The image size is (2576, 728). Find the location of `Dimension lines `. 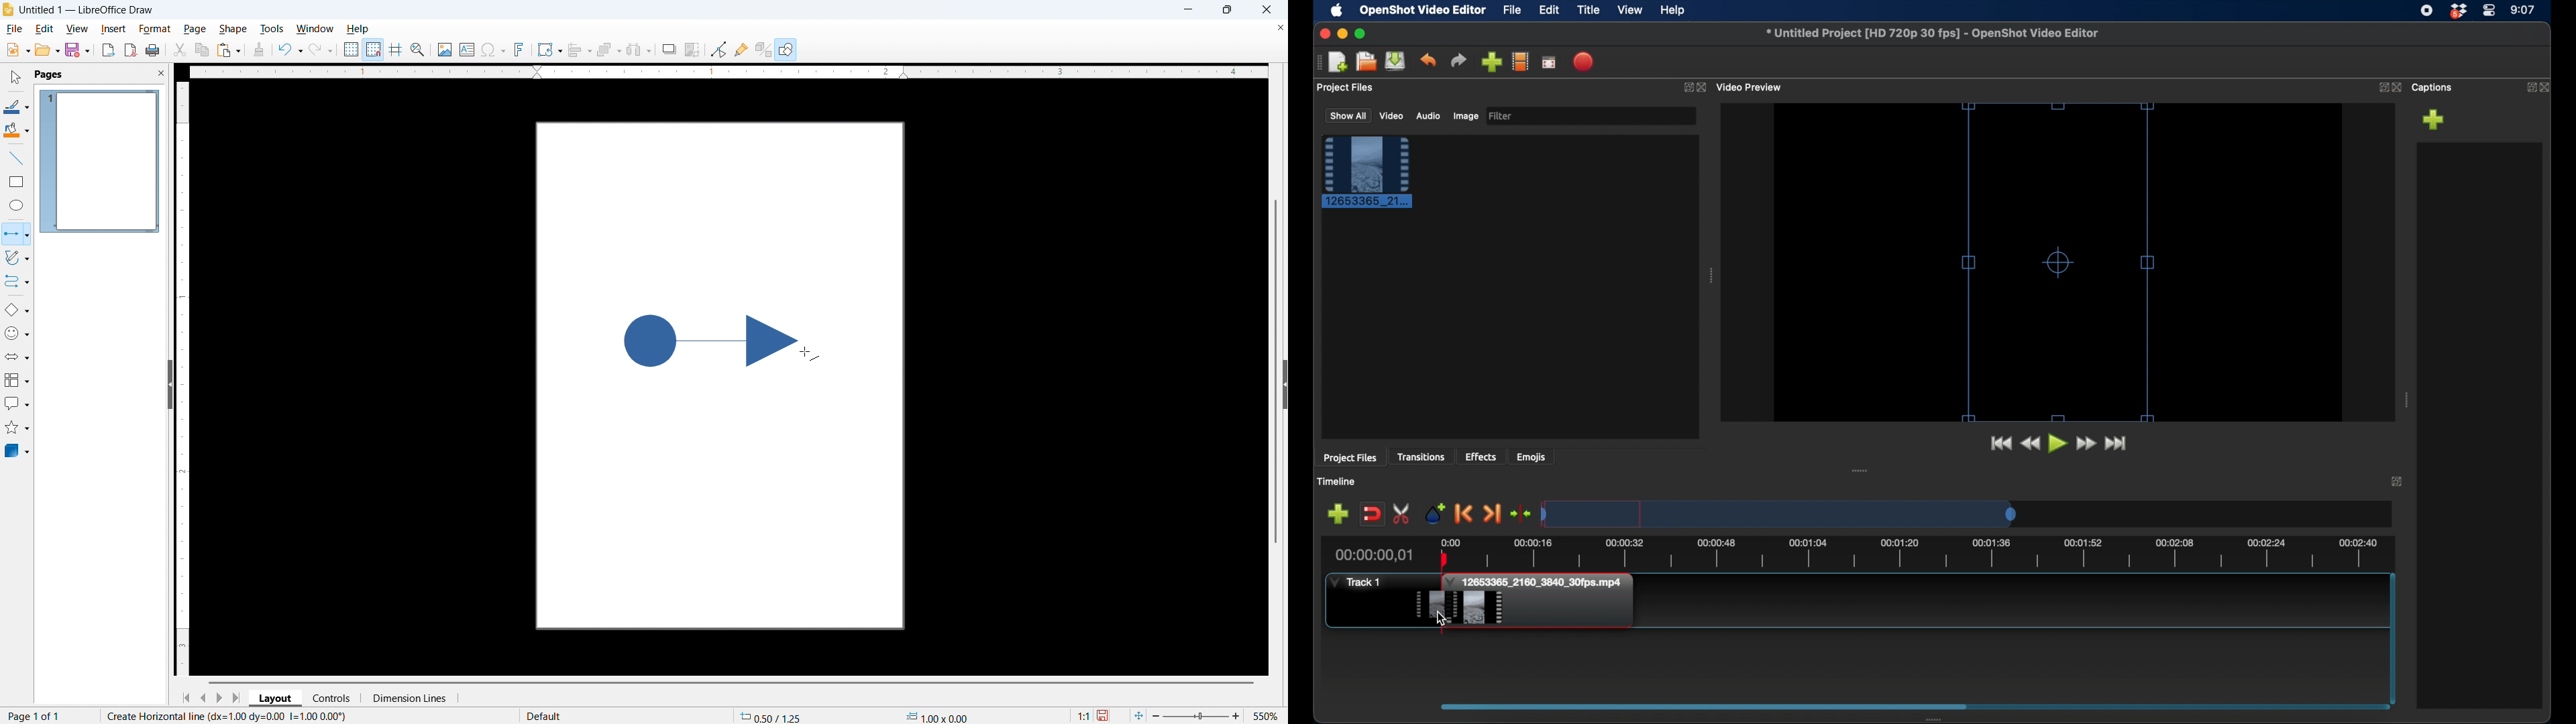

Dimension lines  is located at coordinates (409, 699).